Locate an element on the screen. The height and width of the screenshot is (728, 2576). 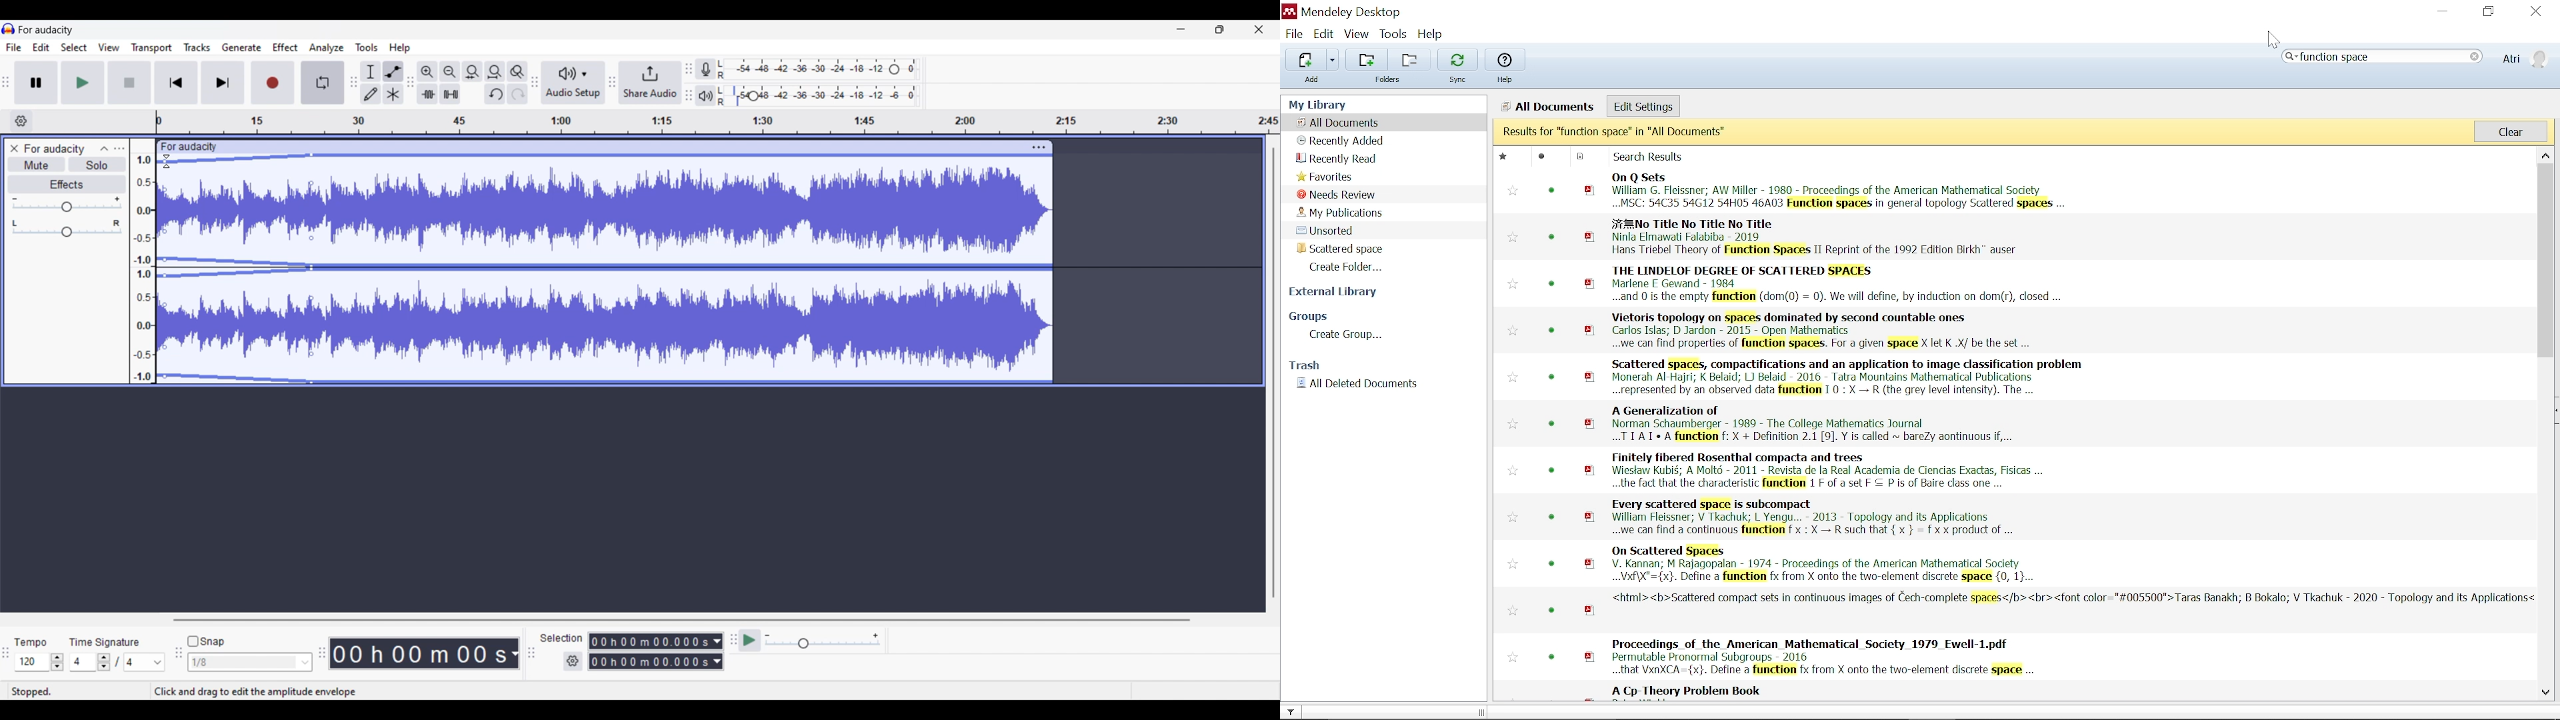
Playback level is located at coordinates (818, 95).